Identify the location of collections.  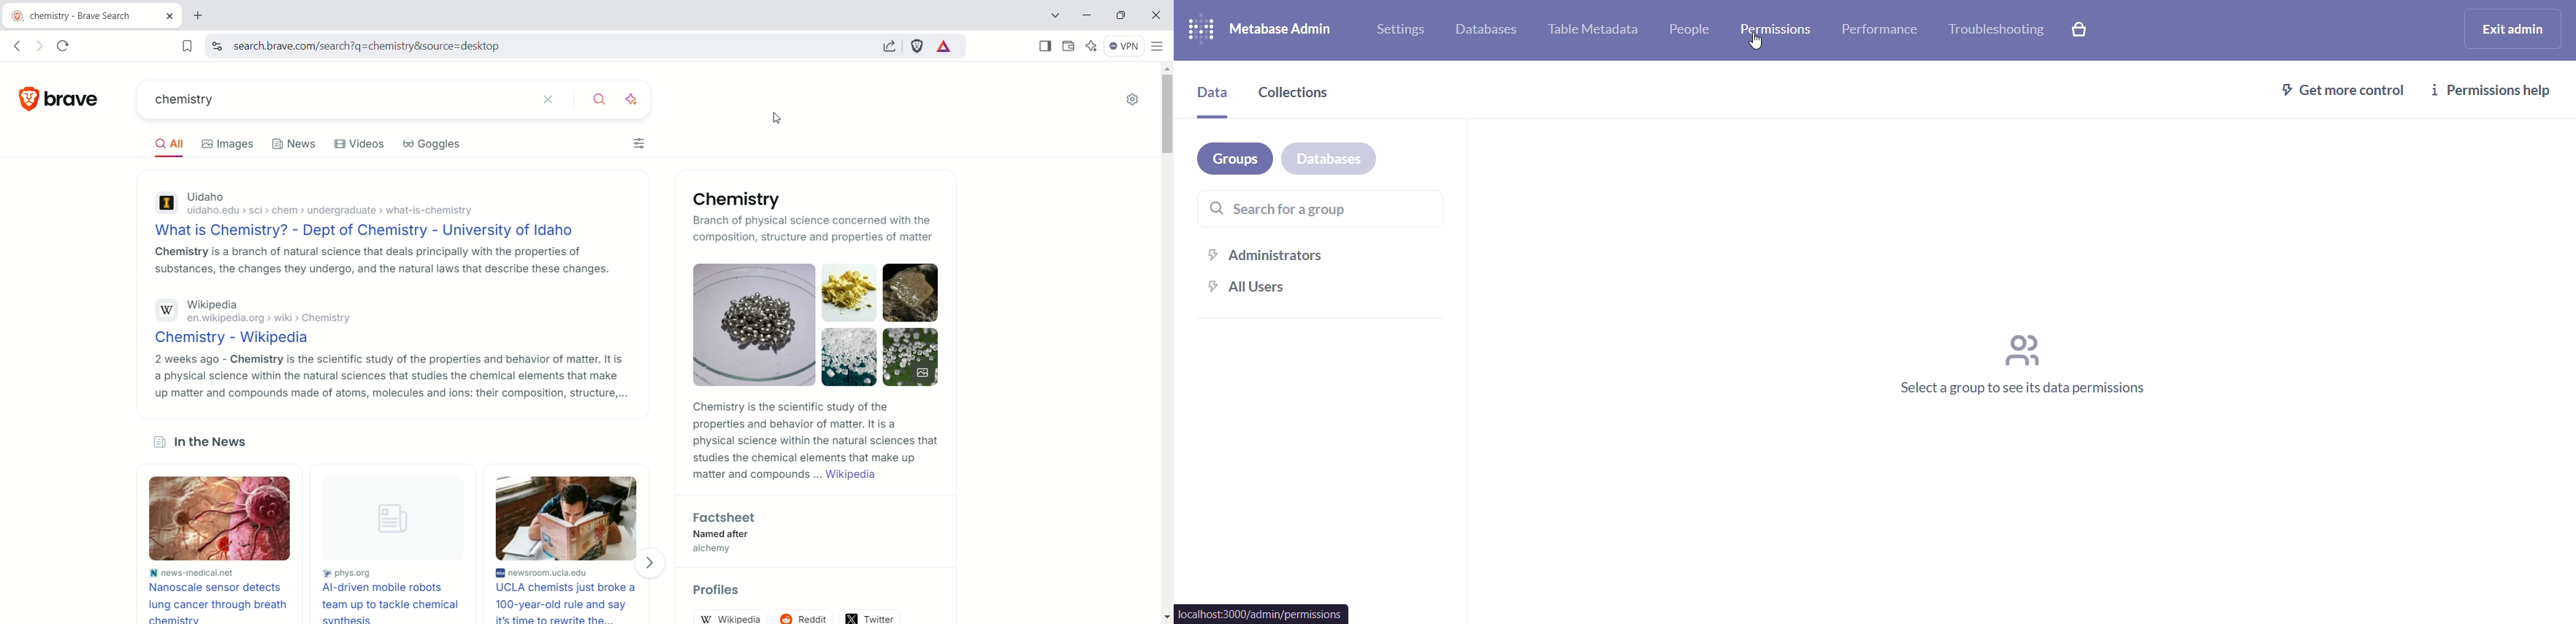
(1296, 96).